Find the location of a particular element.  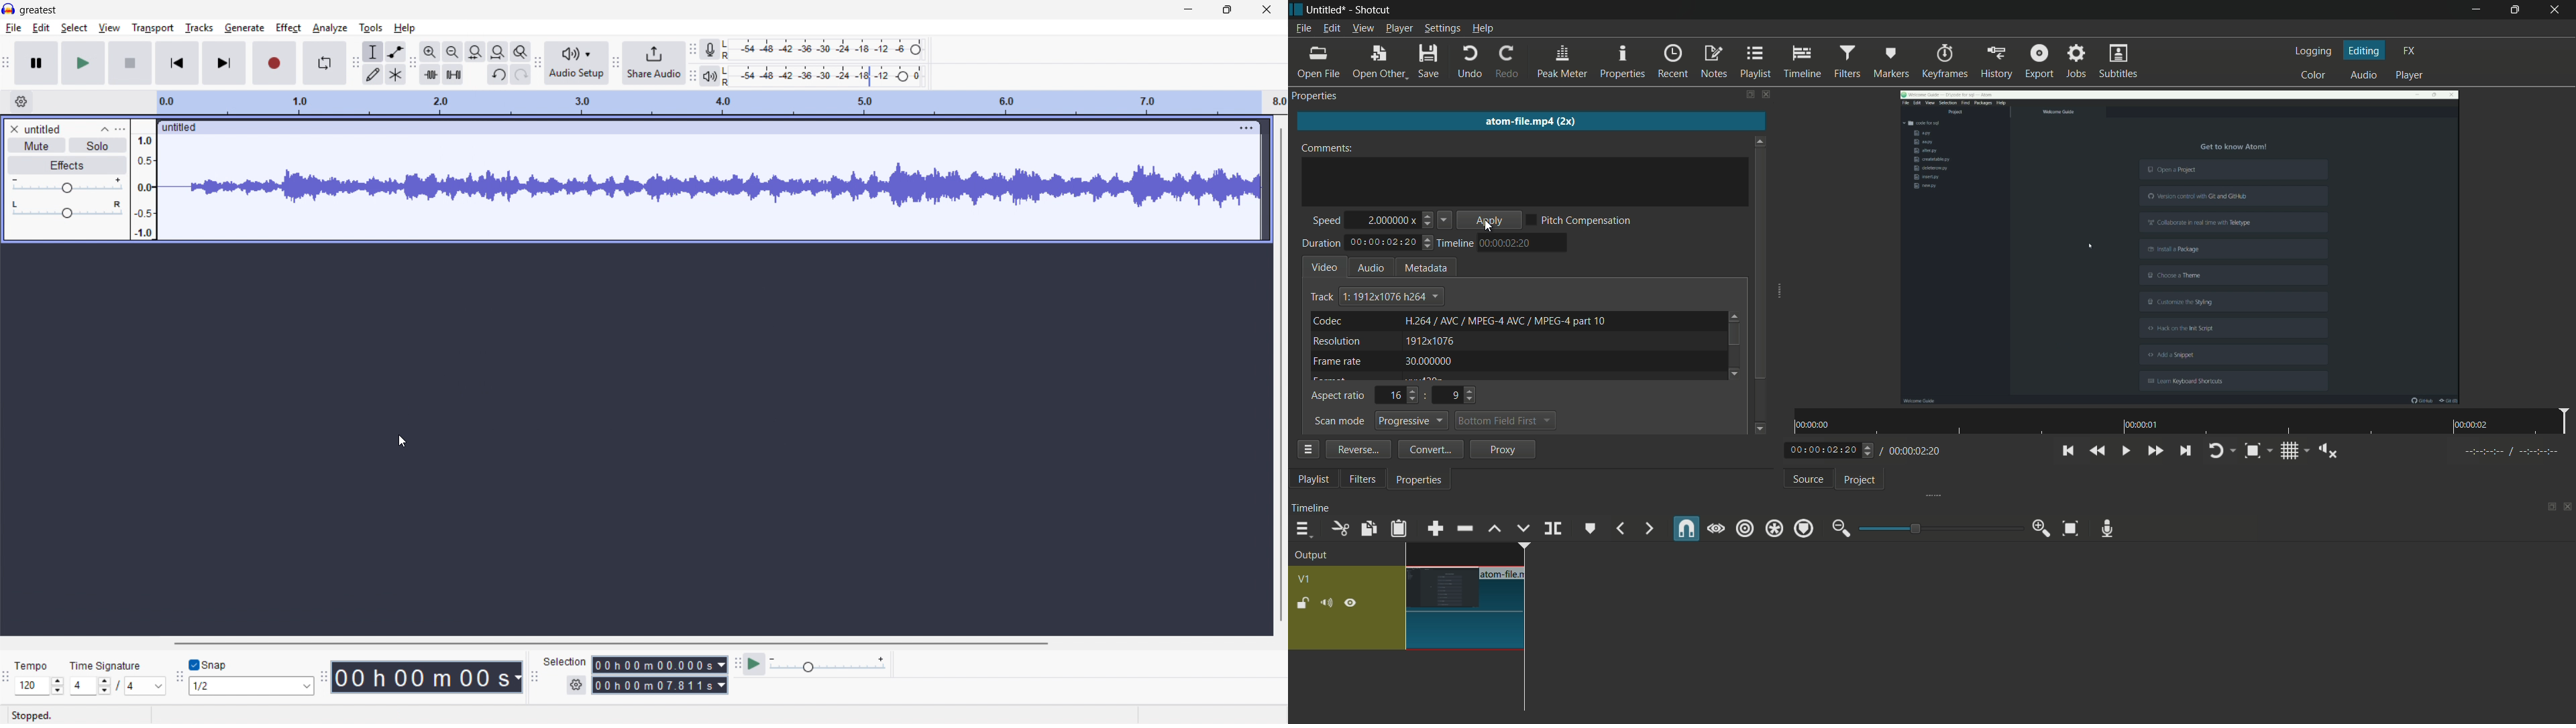

timeline settings is located at coordinates (21, 103).